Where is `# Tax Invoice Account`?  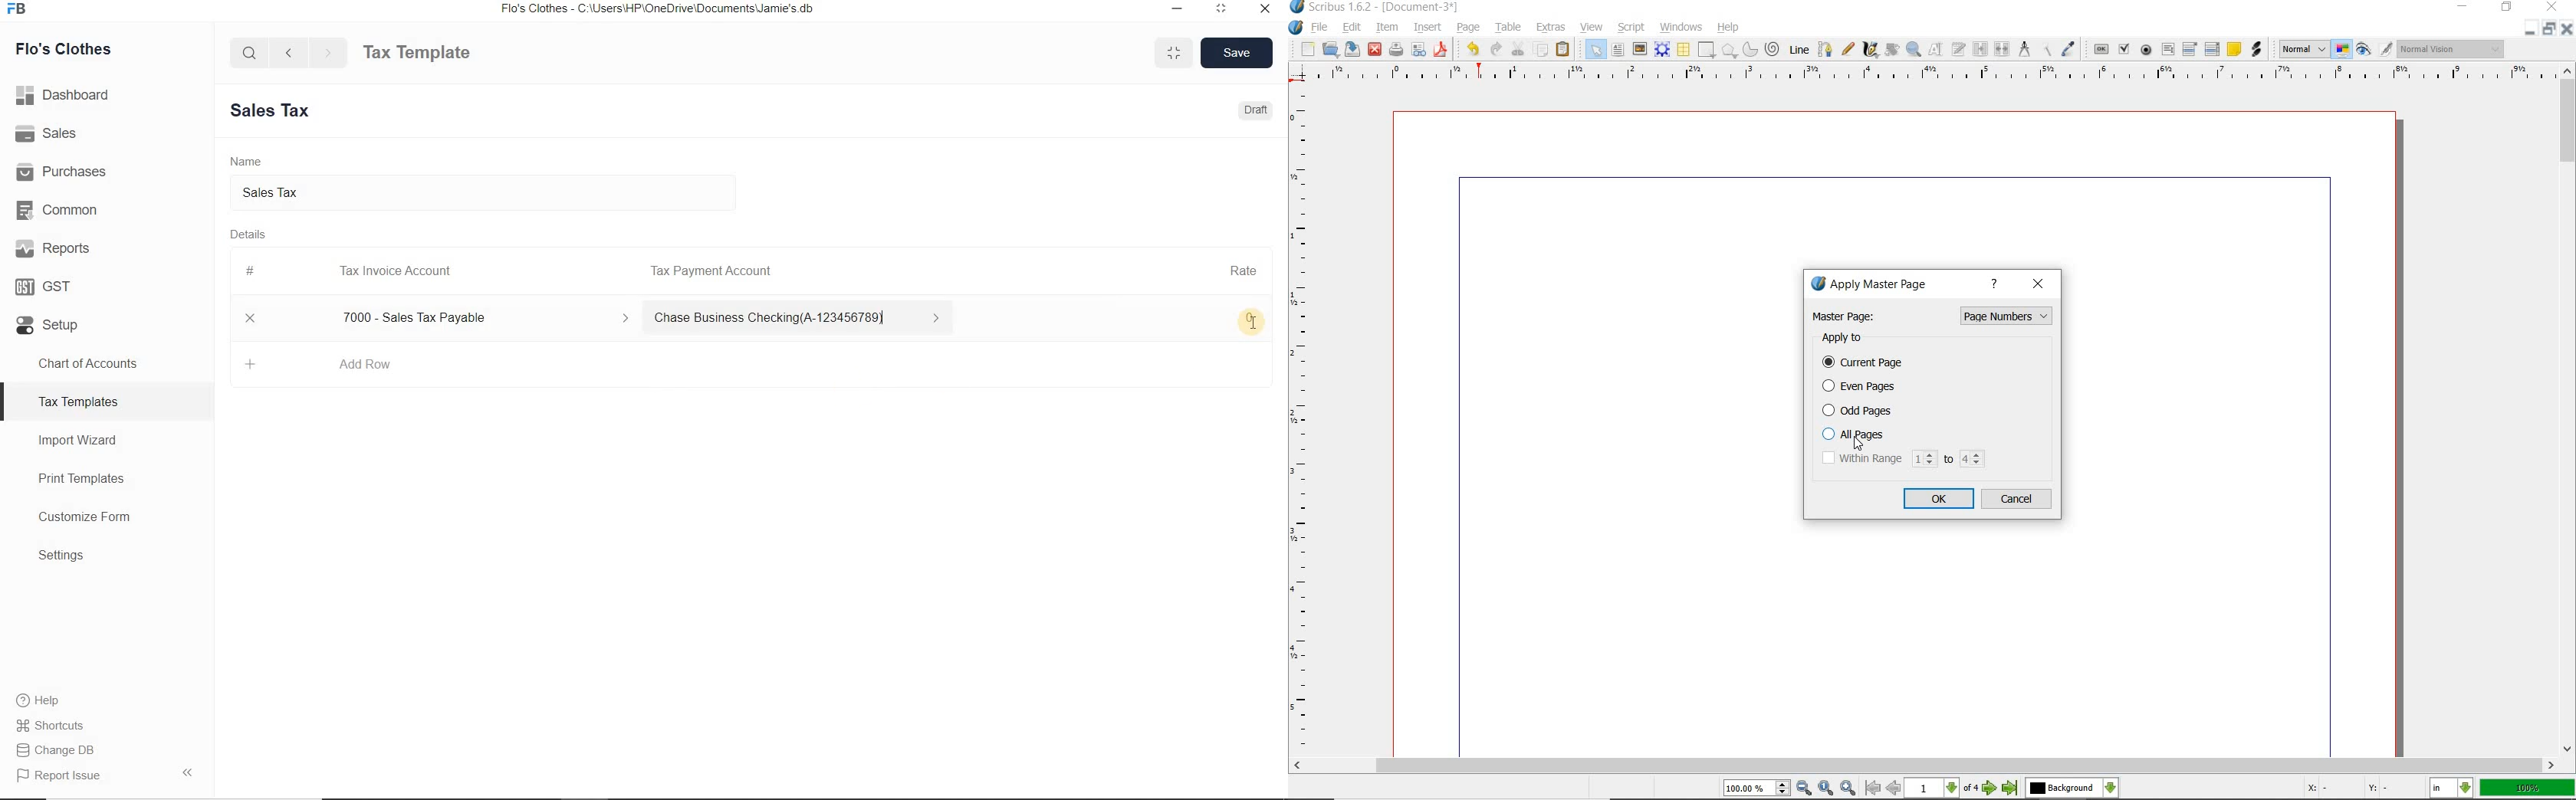
# Tax Invoice Account is located at coordinates (350, 272).